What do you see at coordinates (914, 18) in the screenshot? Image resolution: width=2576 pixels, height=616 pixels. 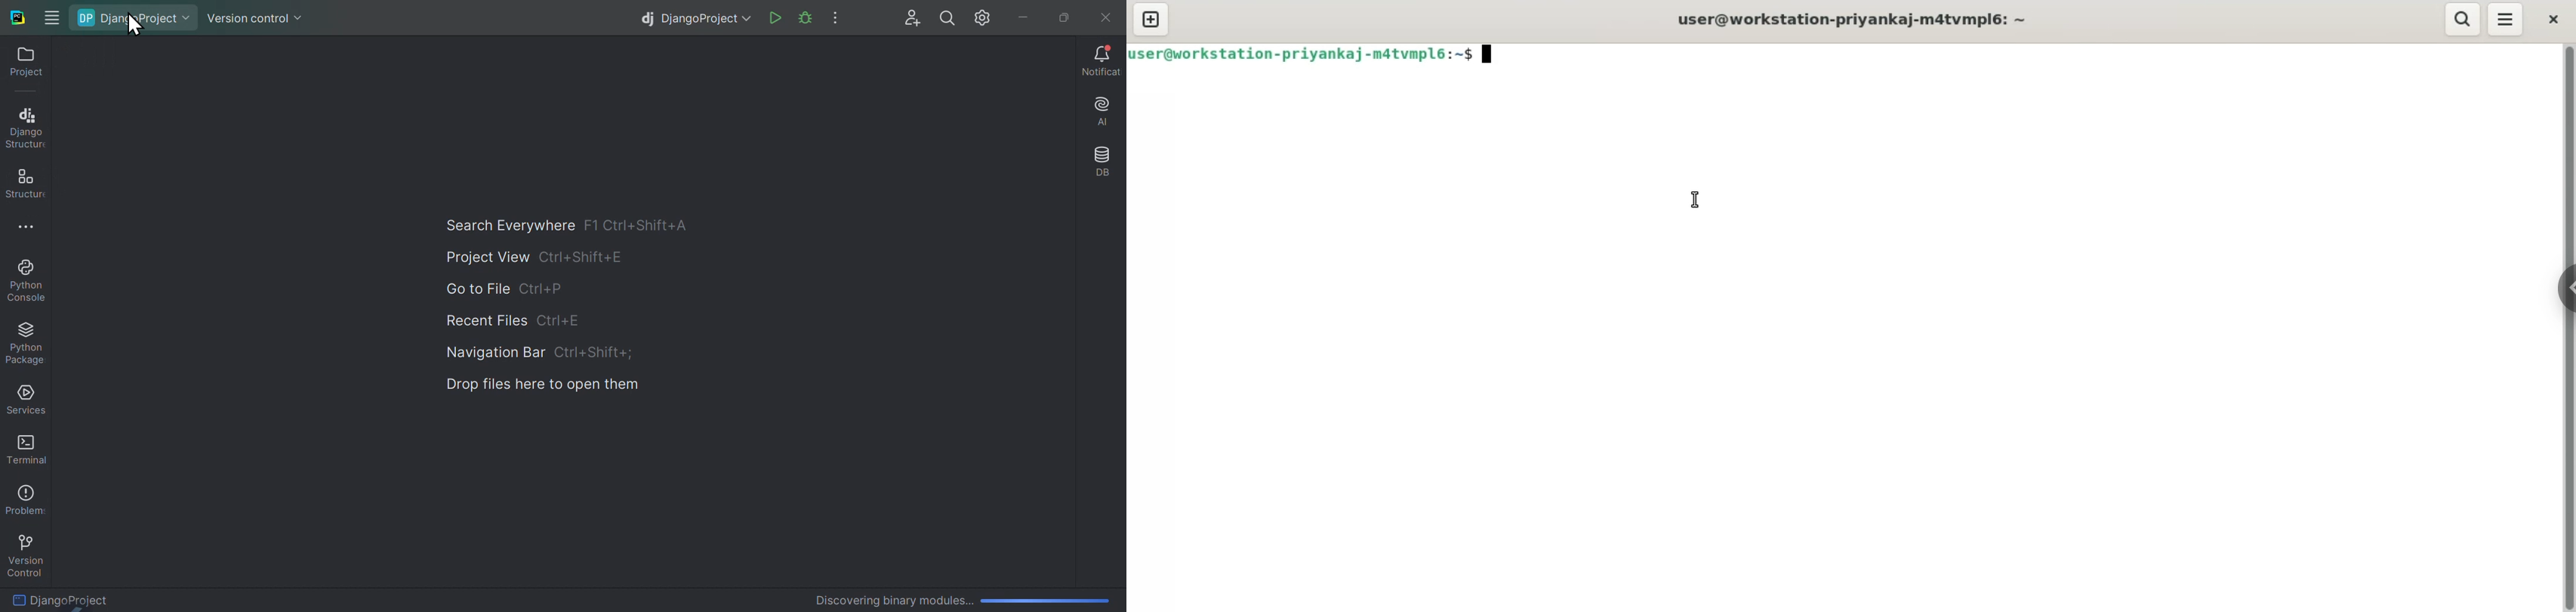 I see `User` at bounding box center [914, 18].